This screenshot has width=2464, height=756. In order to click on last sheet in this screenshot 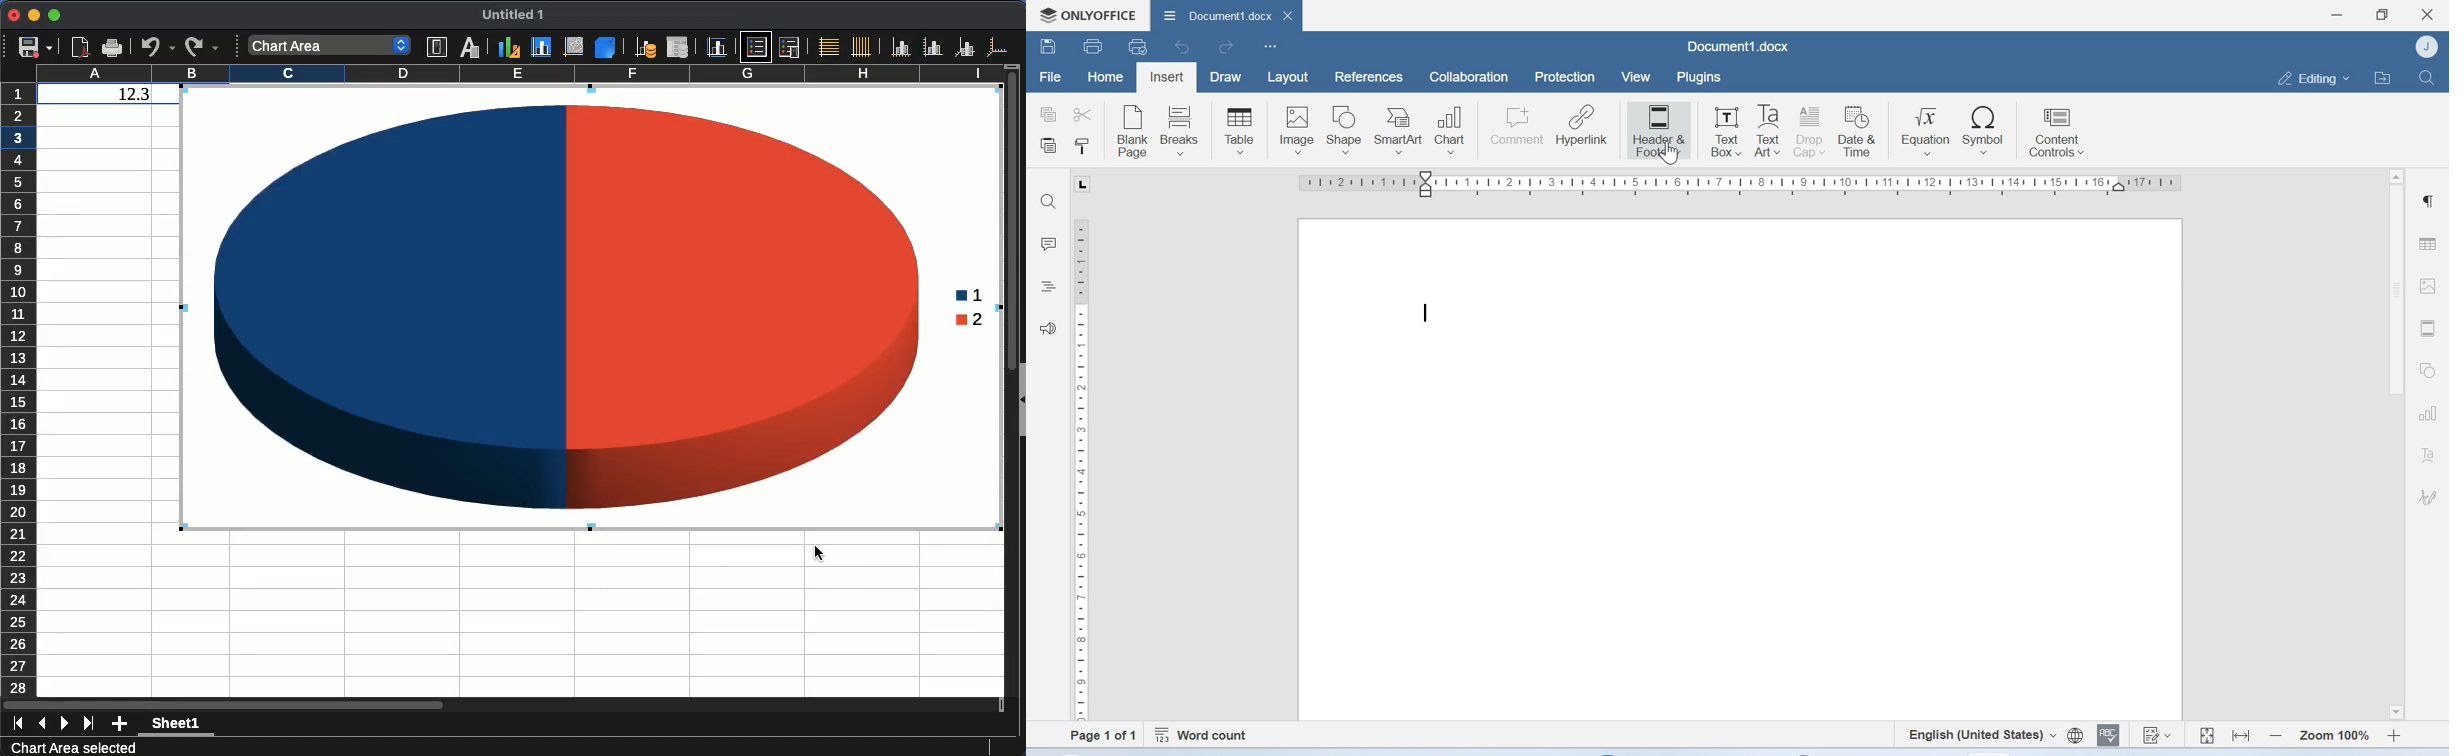, I will do `click(88, 724)`.